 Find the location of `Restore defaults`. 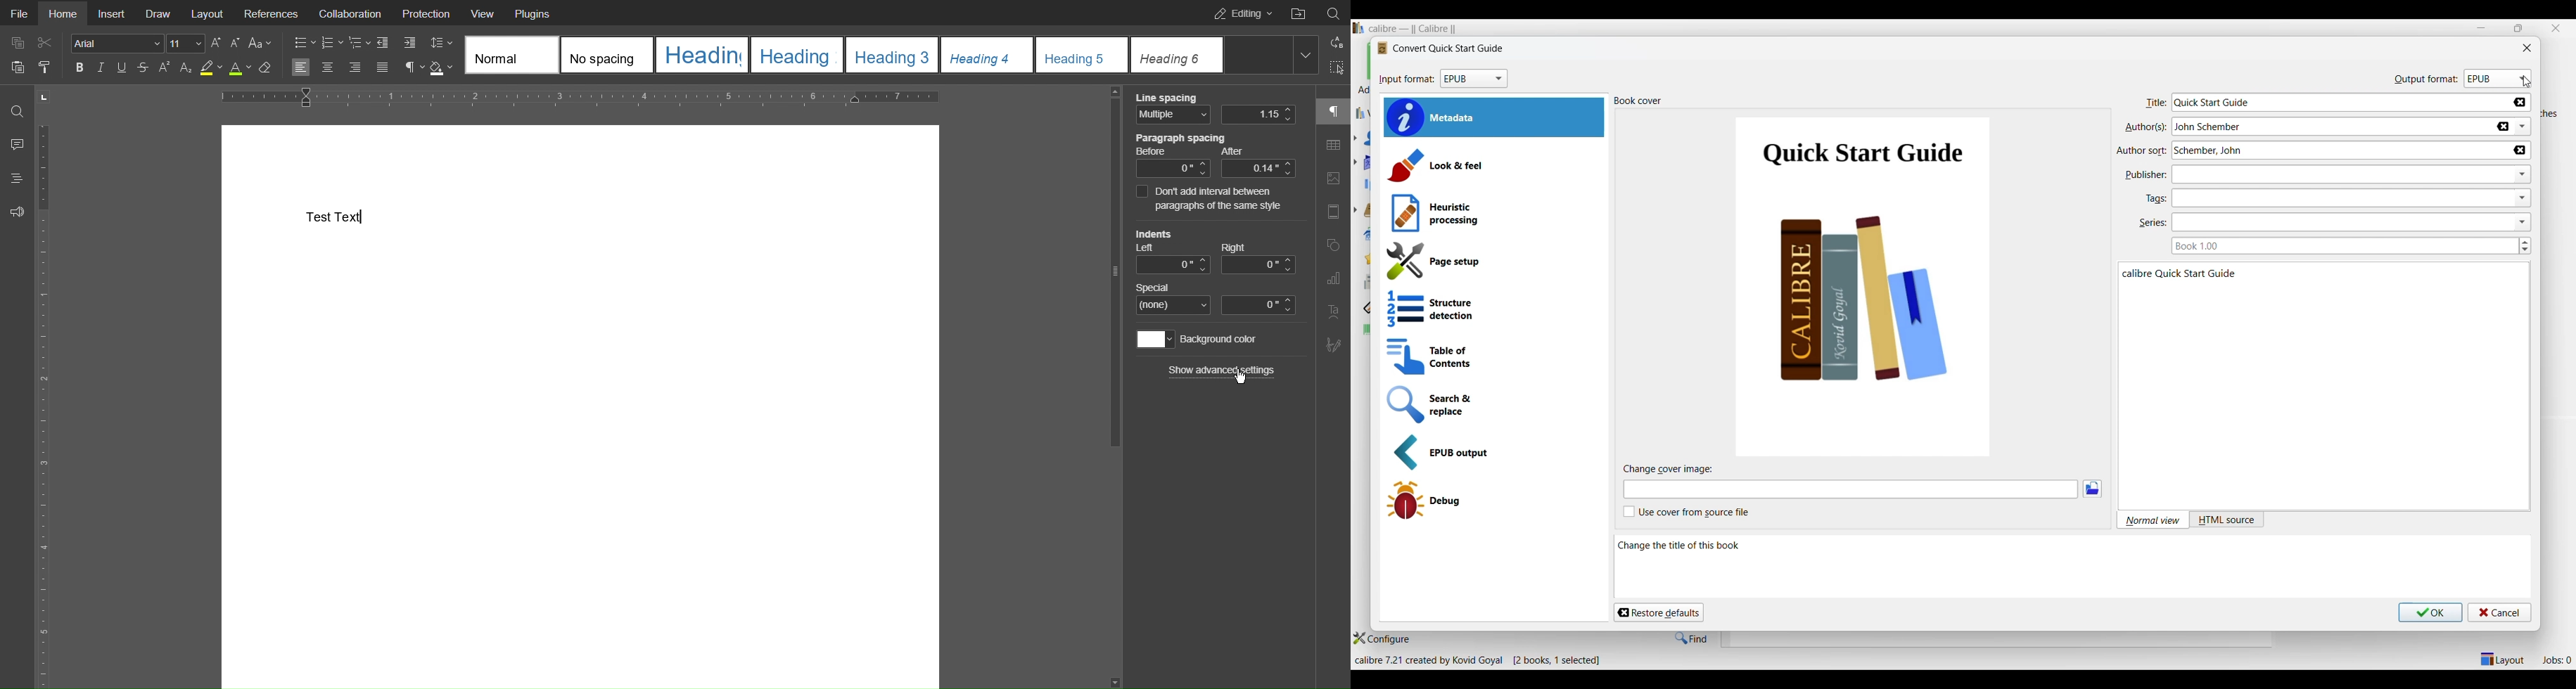

Restore defaults is located at coordinates (1659, 613).